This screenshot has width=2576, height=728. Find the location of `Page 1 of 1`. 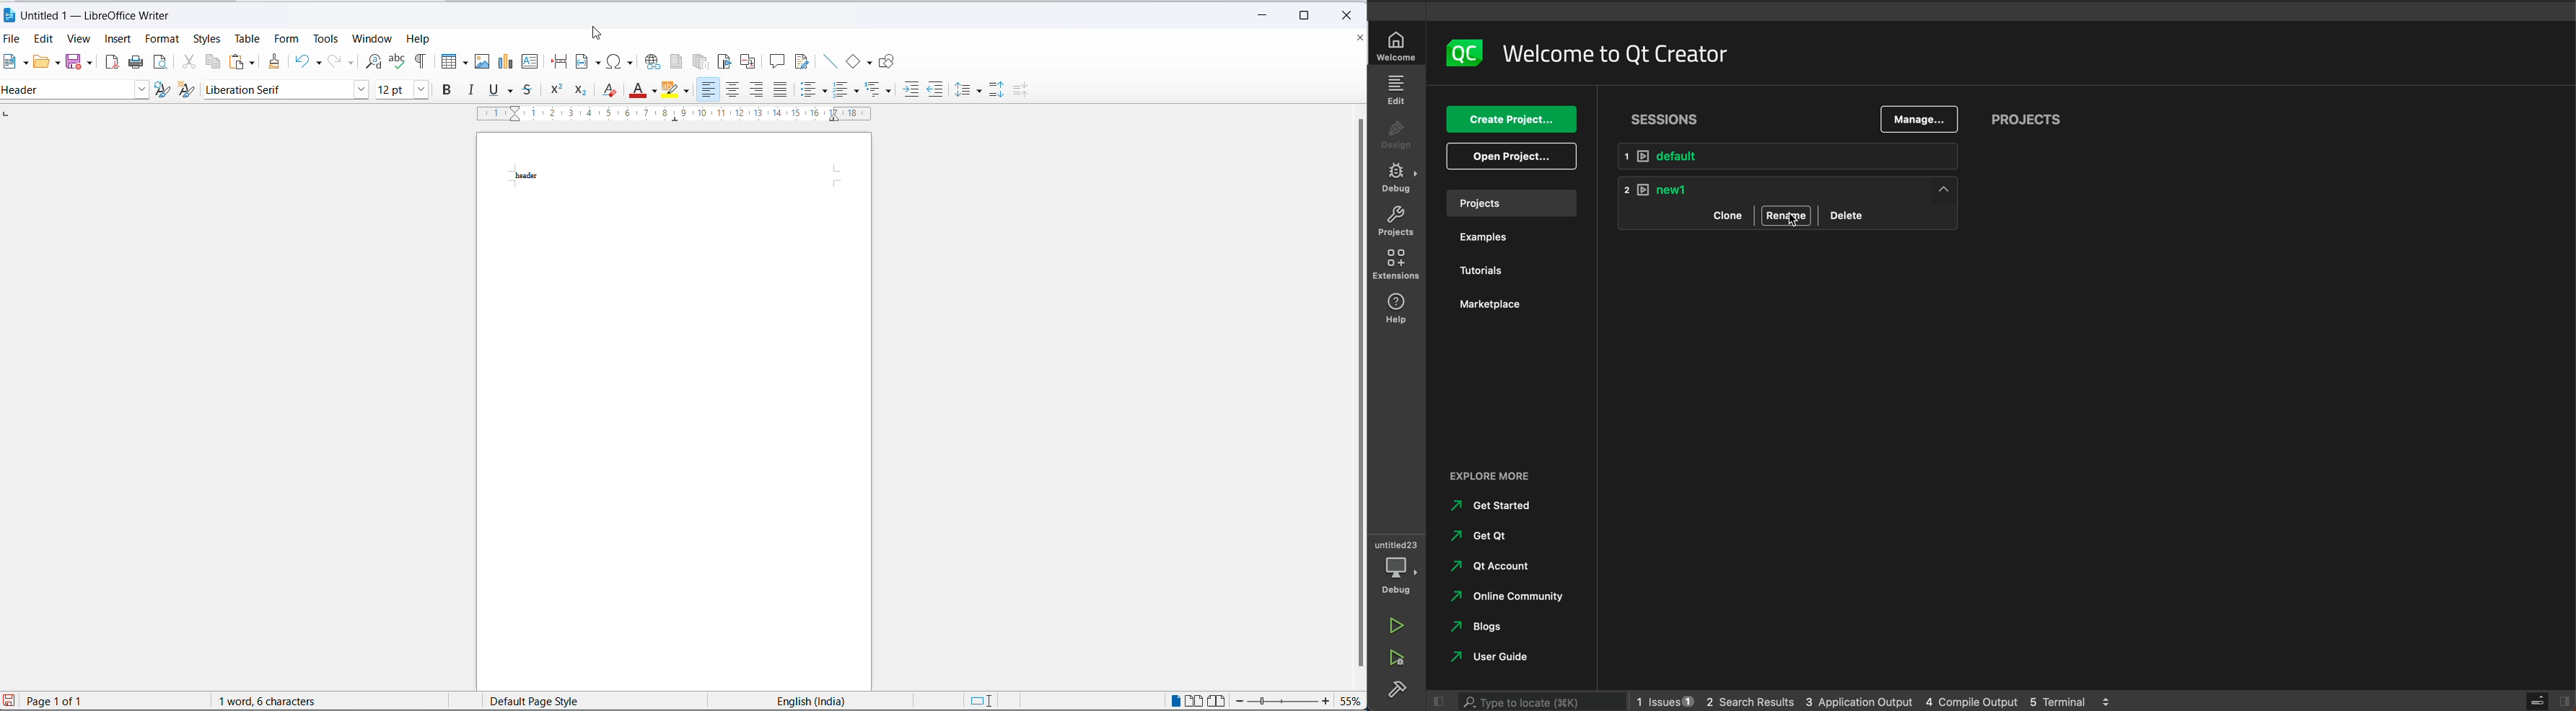

Page 1 of 1 is located at coordinates (78, 701).